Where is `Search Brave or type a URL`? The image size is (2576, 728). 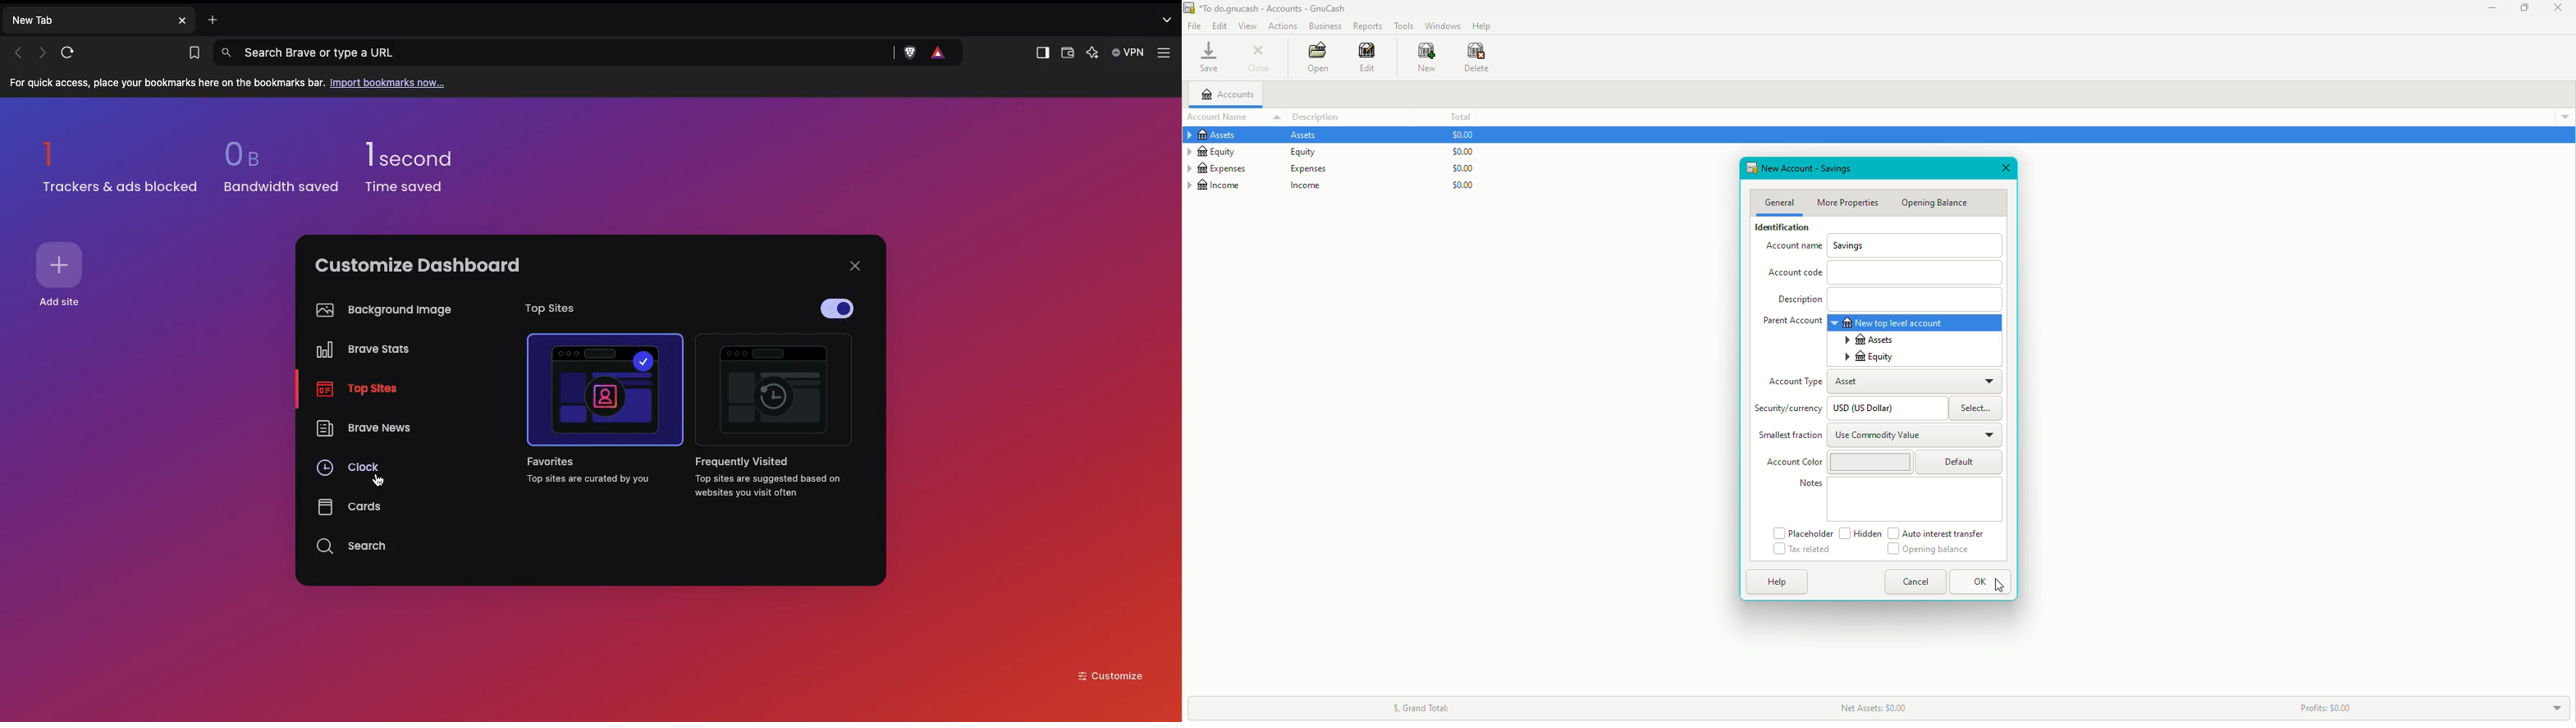
Search Brave or type a URL is located at coordinates (555, 52).